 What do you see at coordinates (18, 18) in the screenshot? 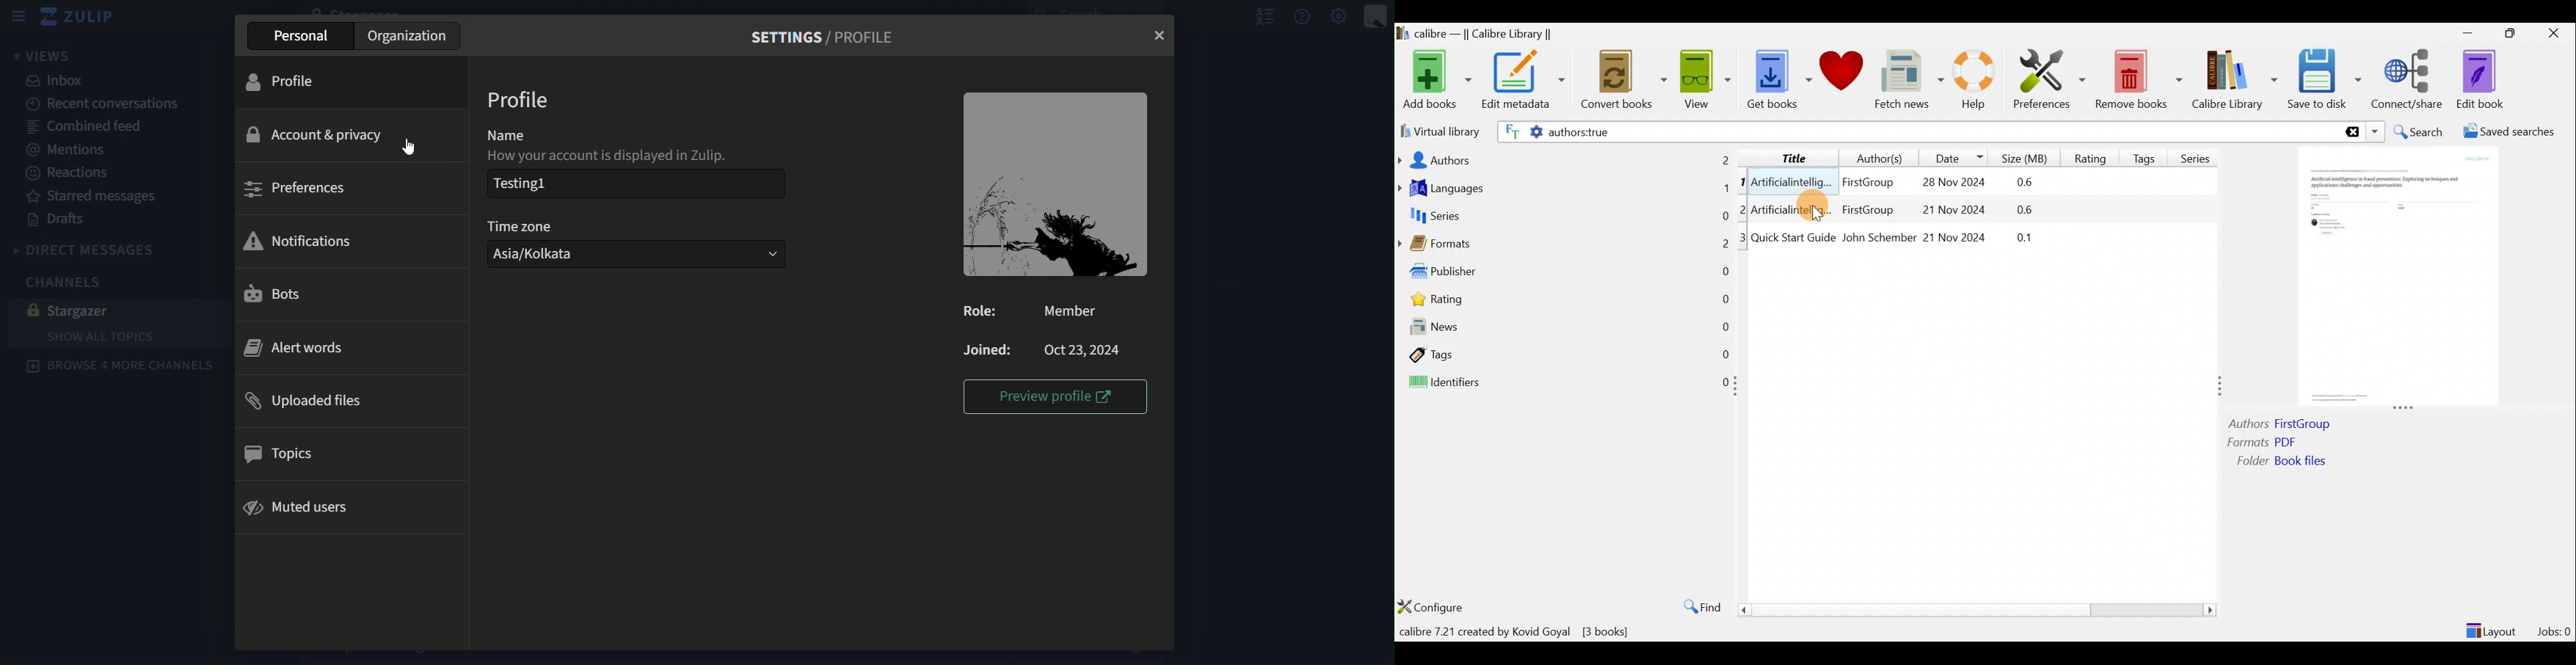
I see `sidebar` at bounding box center [18, 18].